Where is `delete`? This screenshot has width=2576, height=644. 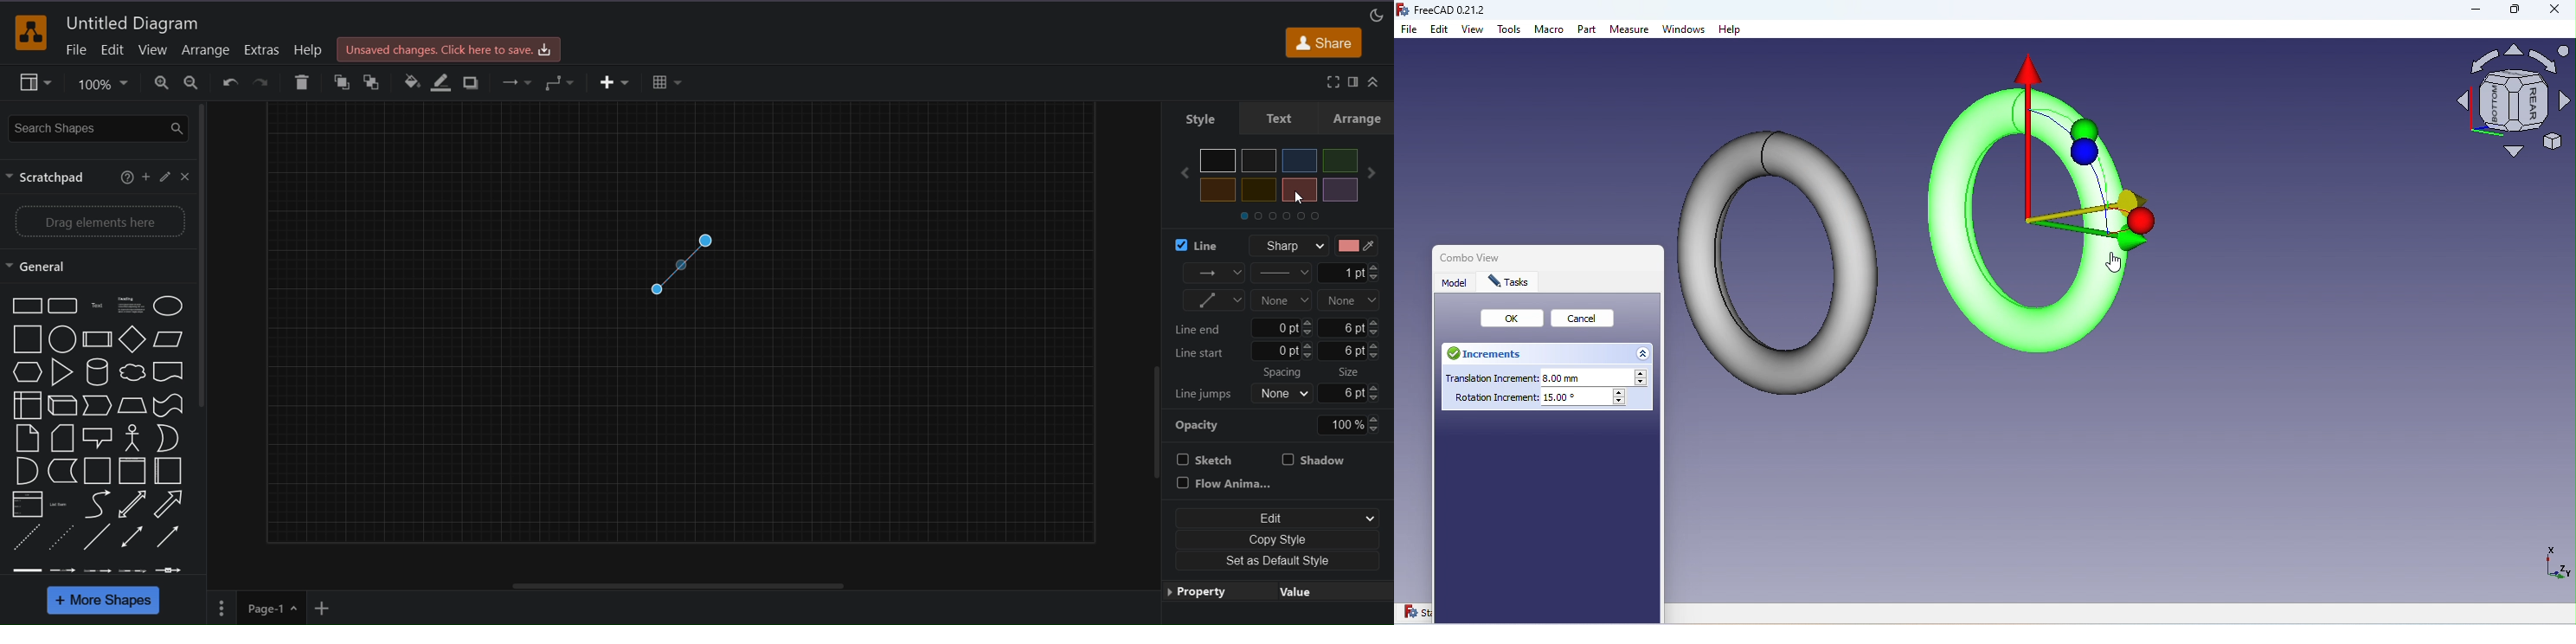
delete is located at coordinates (302, 81).